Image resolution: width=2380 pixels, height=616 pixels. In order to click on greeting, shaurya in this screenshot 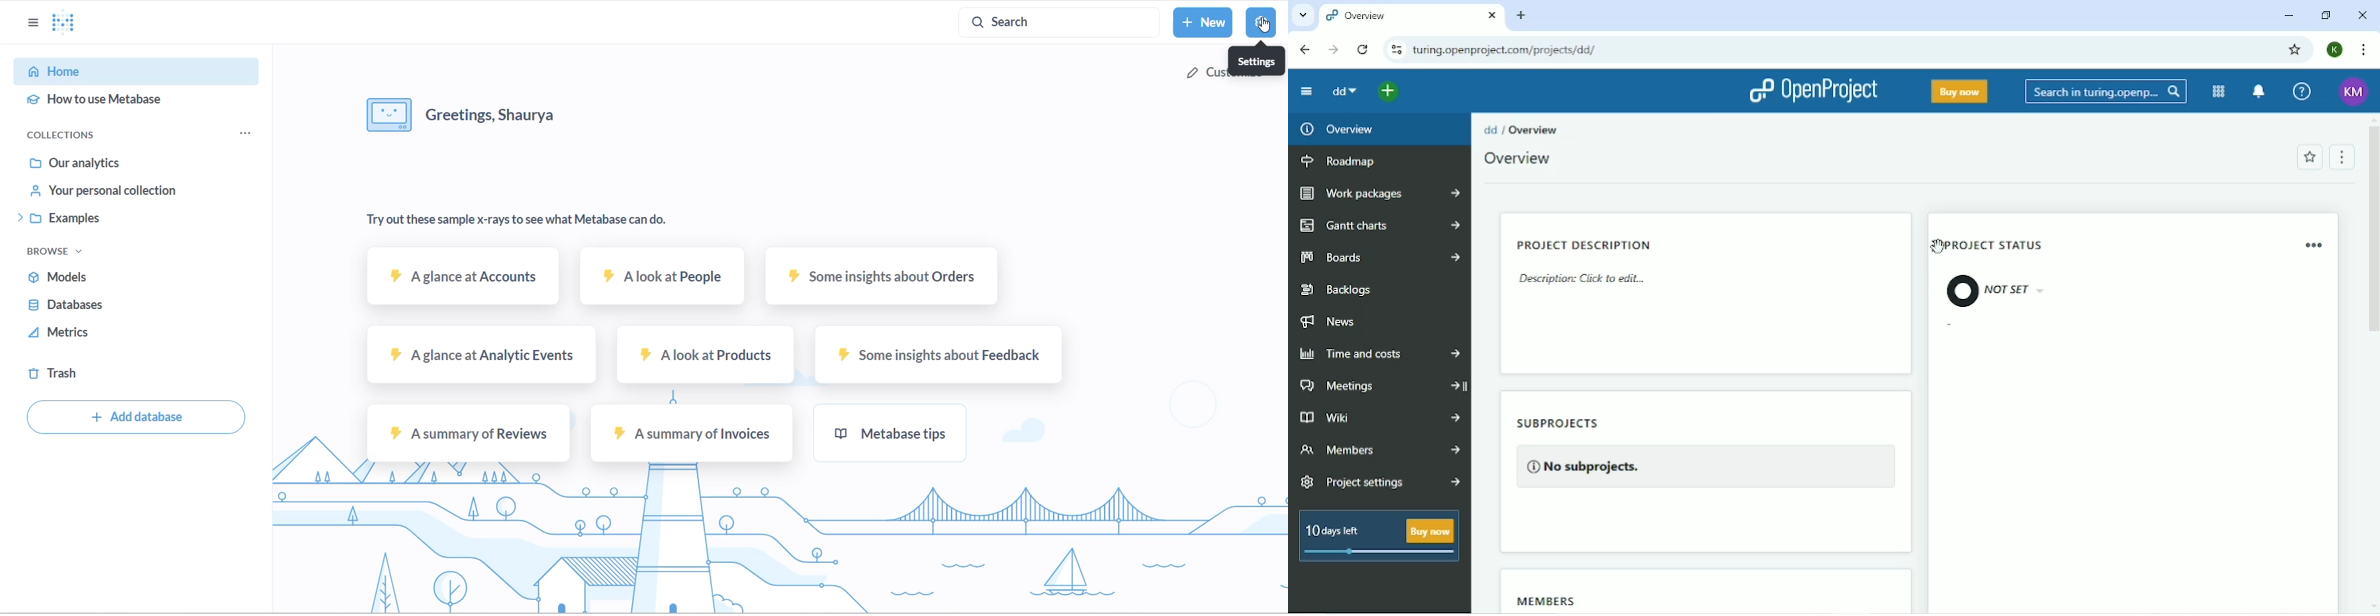, I will do `click(502, 112)`.